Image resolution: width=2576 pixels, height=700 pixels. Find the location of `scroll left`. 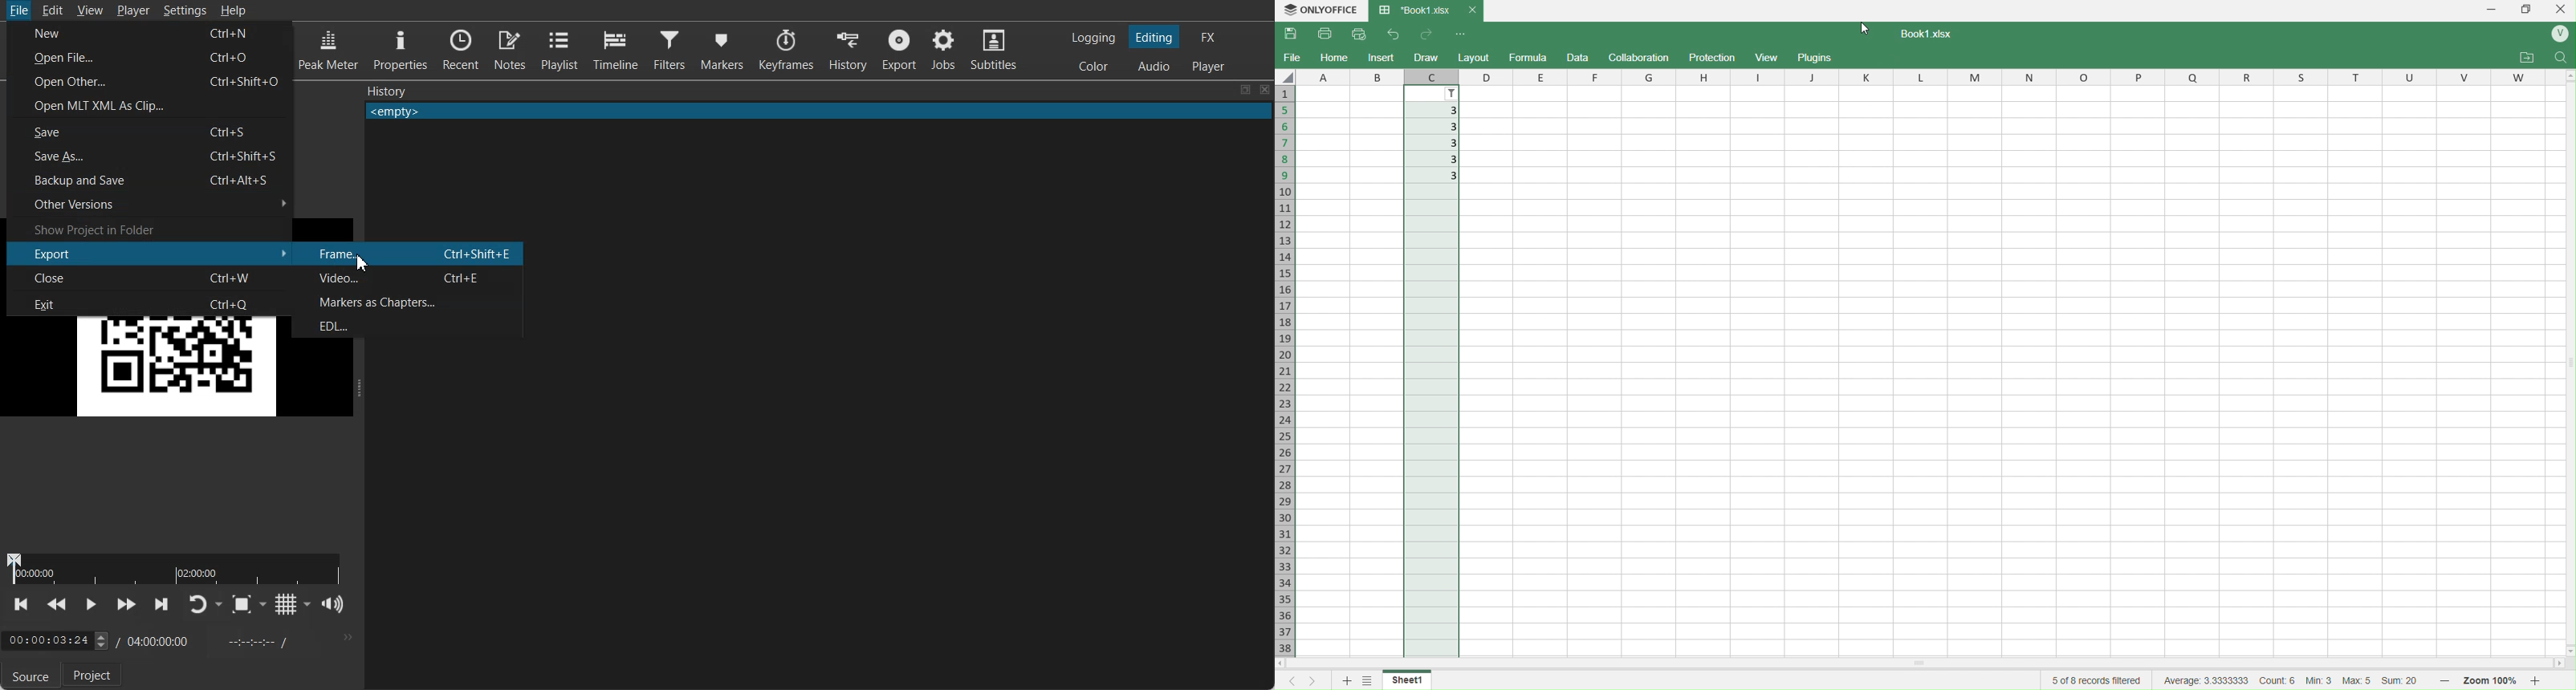

scroll left is located at coordinates (1290, 664).